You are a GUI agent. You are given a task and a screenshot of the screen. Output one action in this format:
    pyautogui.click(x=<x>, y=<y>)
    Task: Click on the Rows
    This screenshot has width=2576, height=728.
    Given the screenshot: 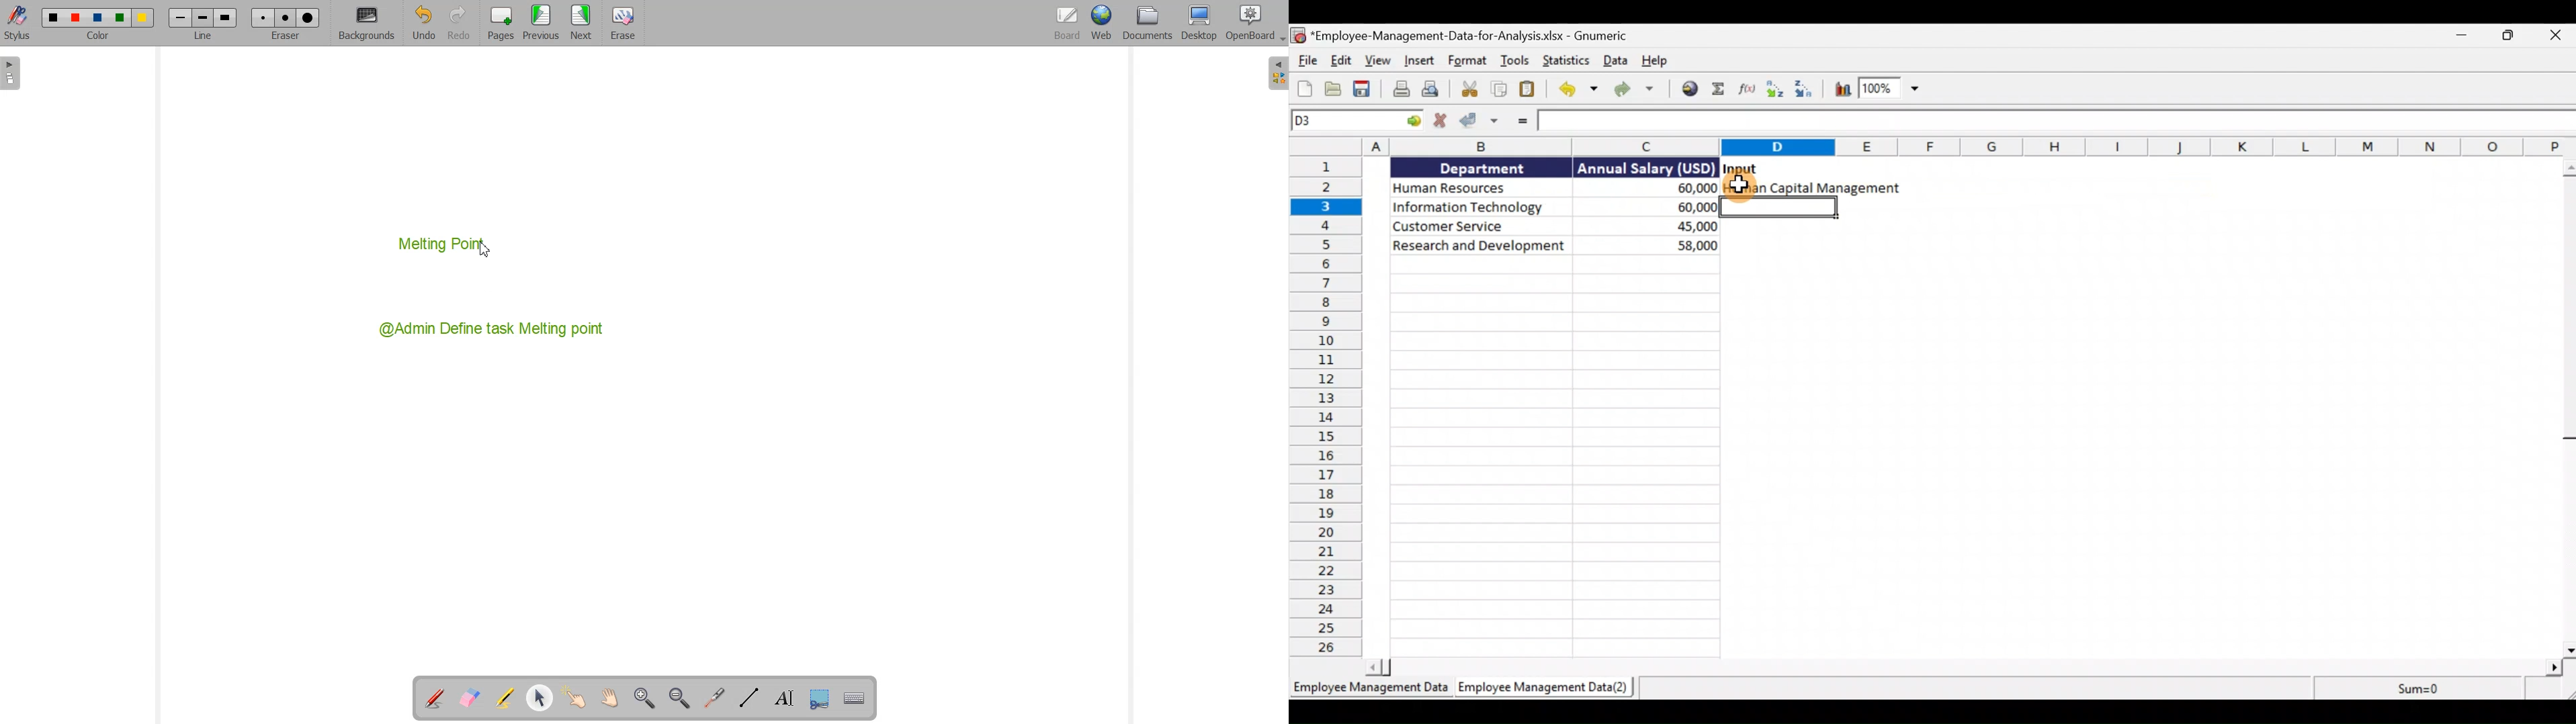 What is the action you would take?
    pyautogui.click(x=1332, y=408)
    